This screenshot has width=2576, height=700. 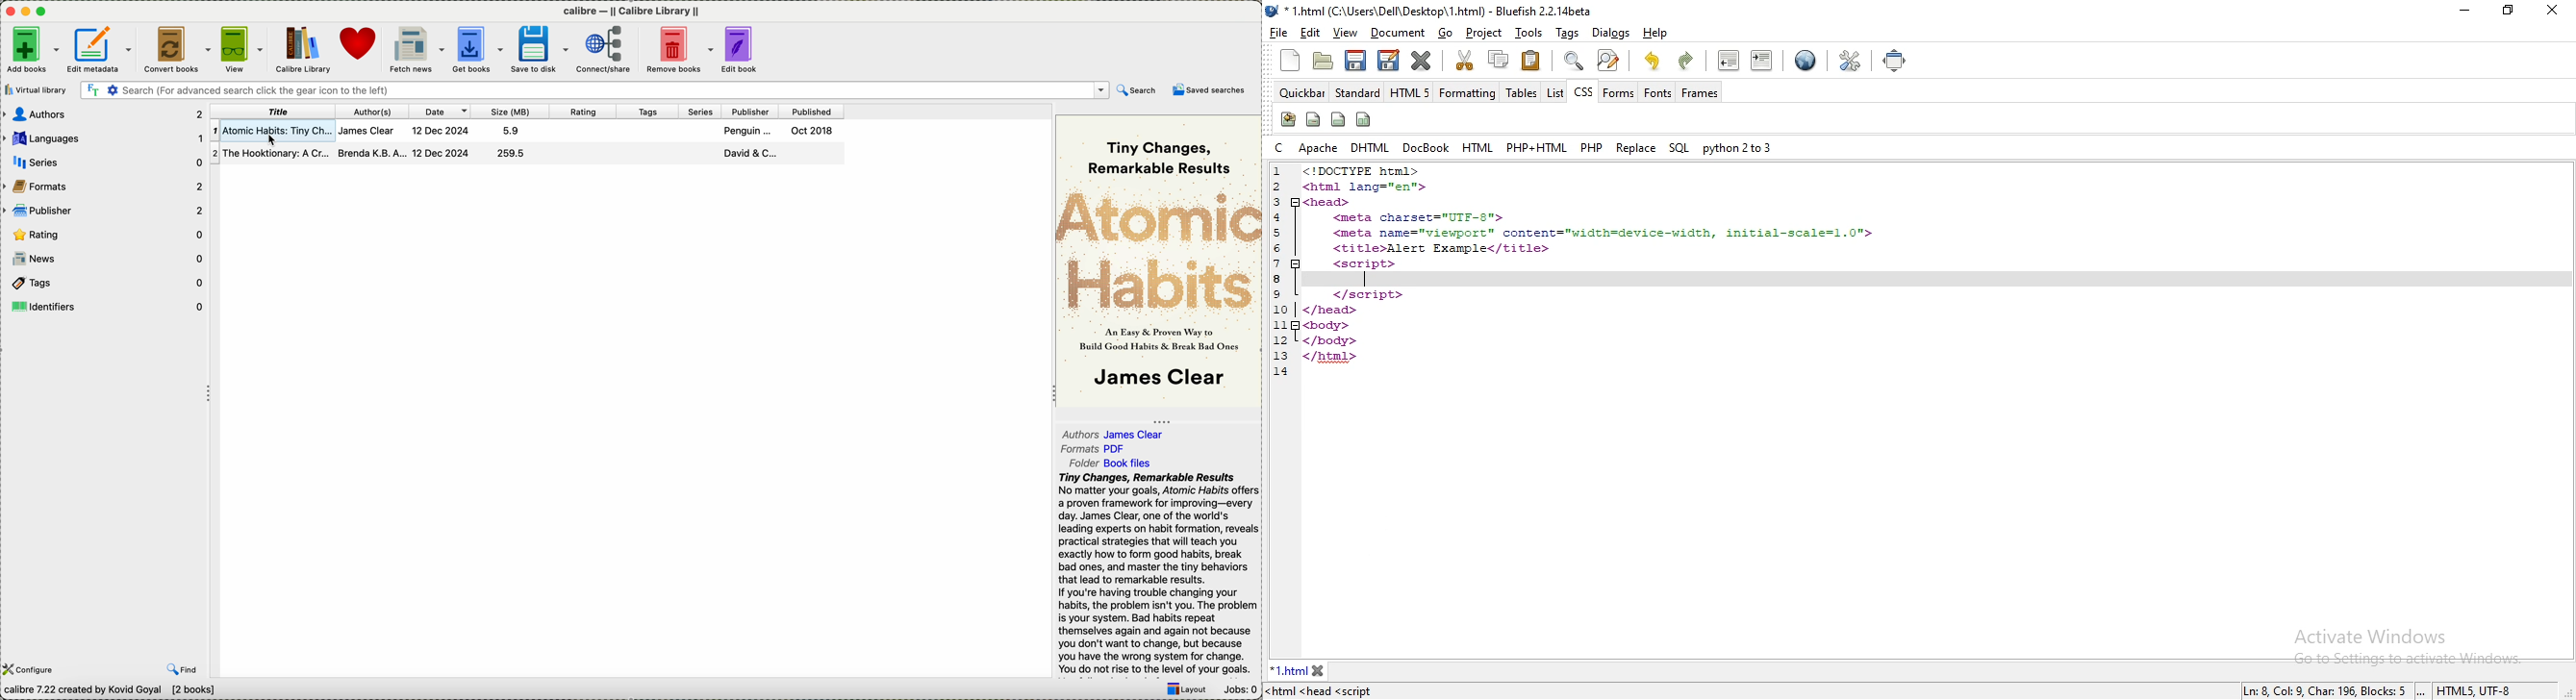 What do you see at coordinates (1282, 187) in the screenshot?
I see `2` at bounding box center [1282, 187].